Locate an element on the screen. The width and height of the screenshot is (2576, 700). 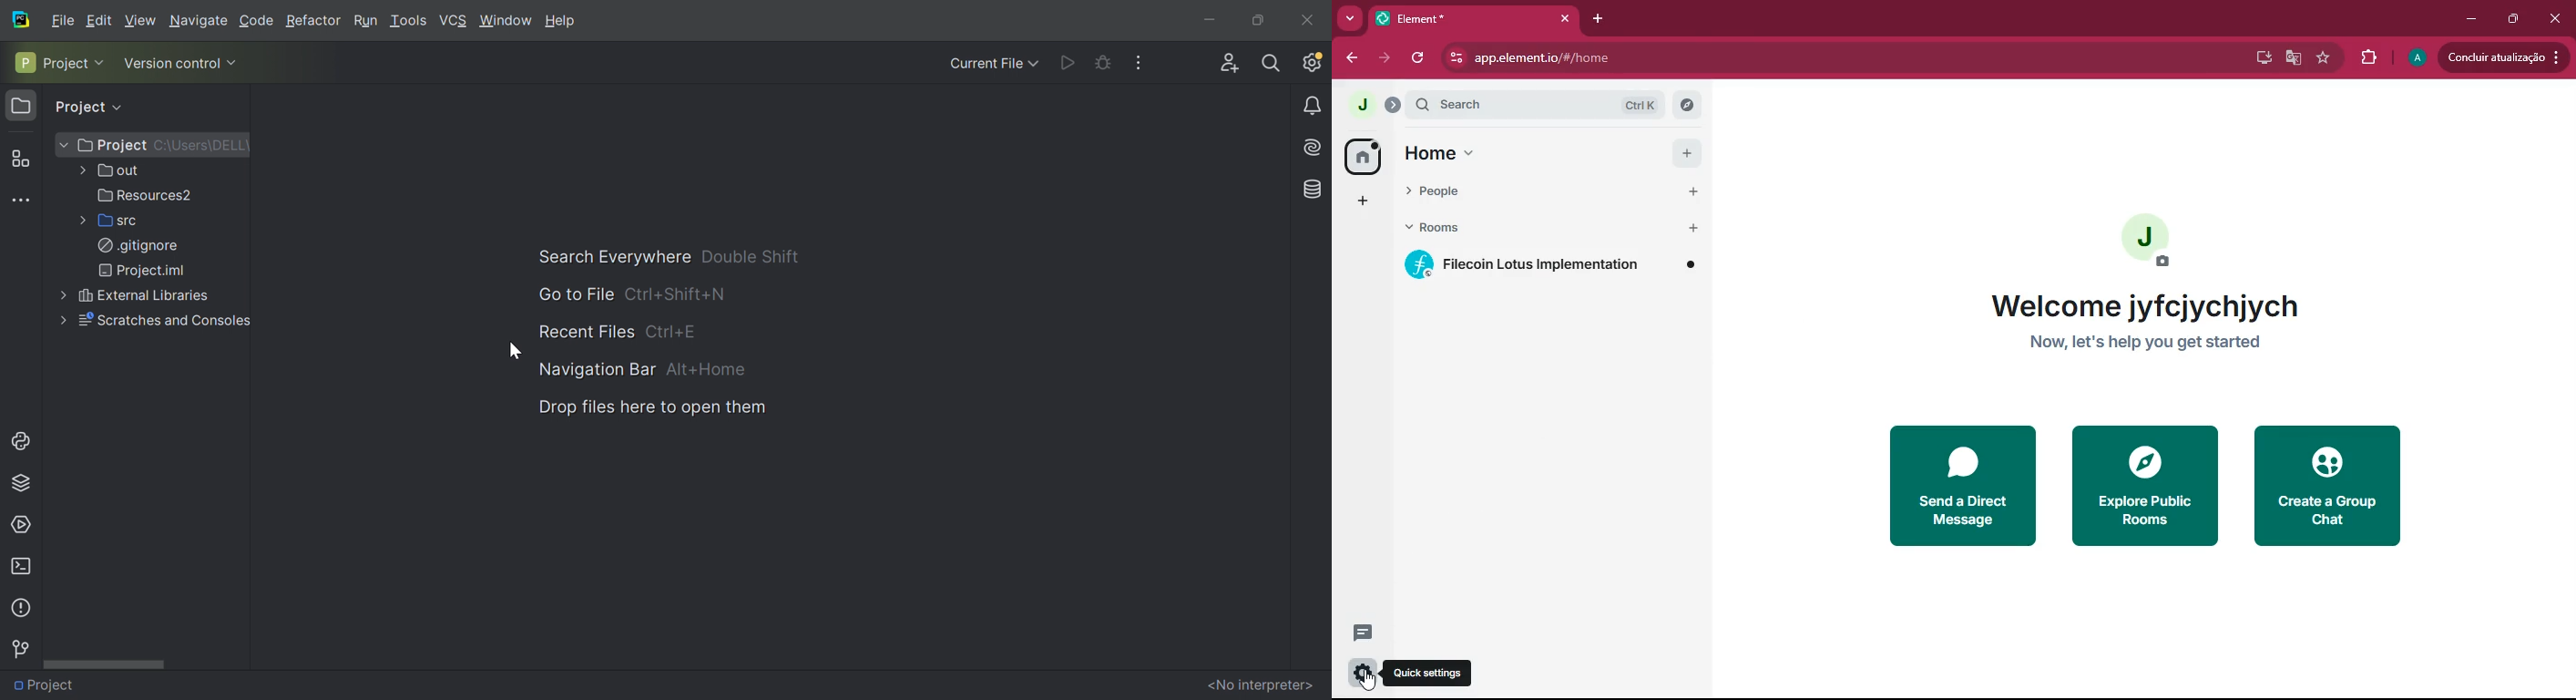
close is located at coordinates (2558, 18).